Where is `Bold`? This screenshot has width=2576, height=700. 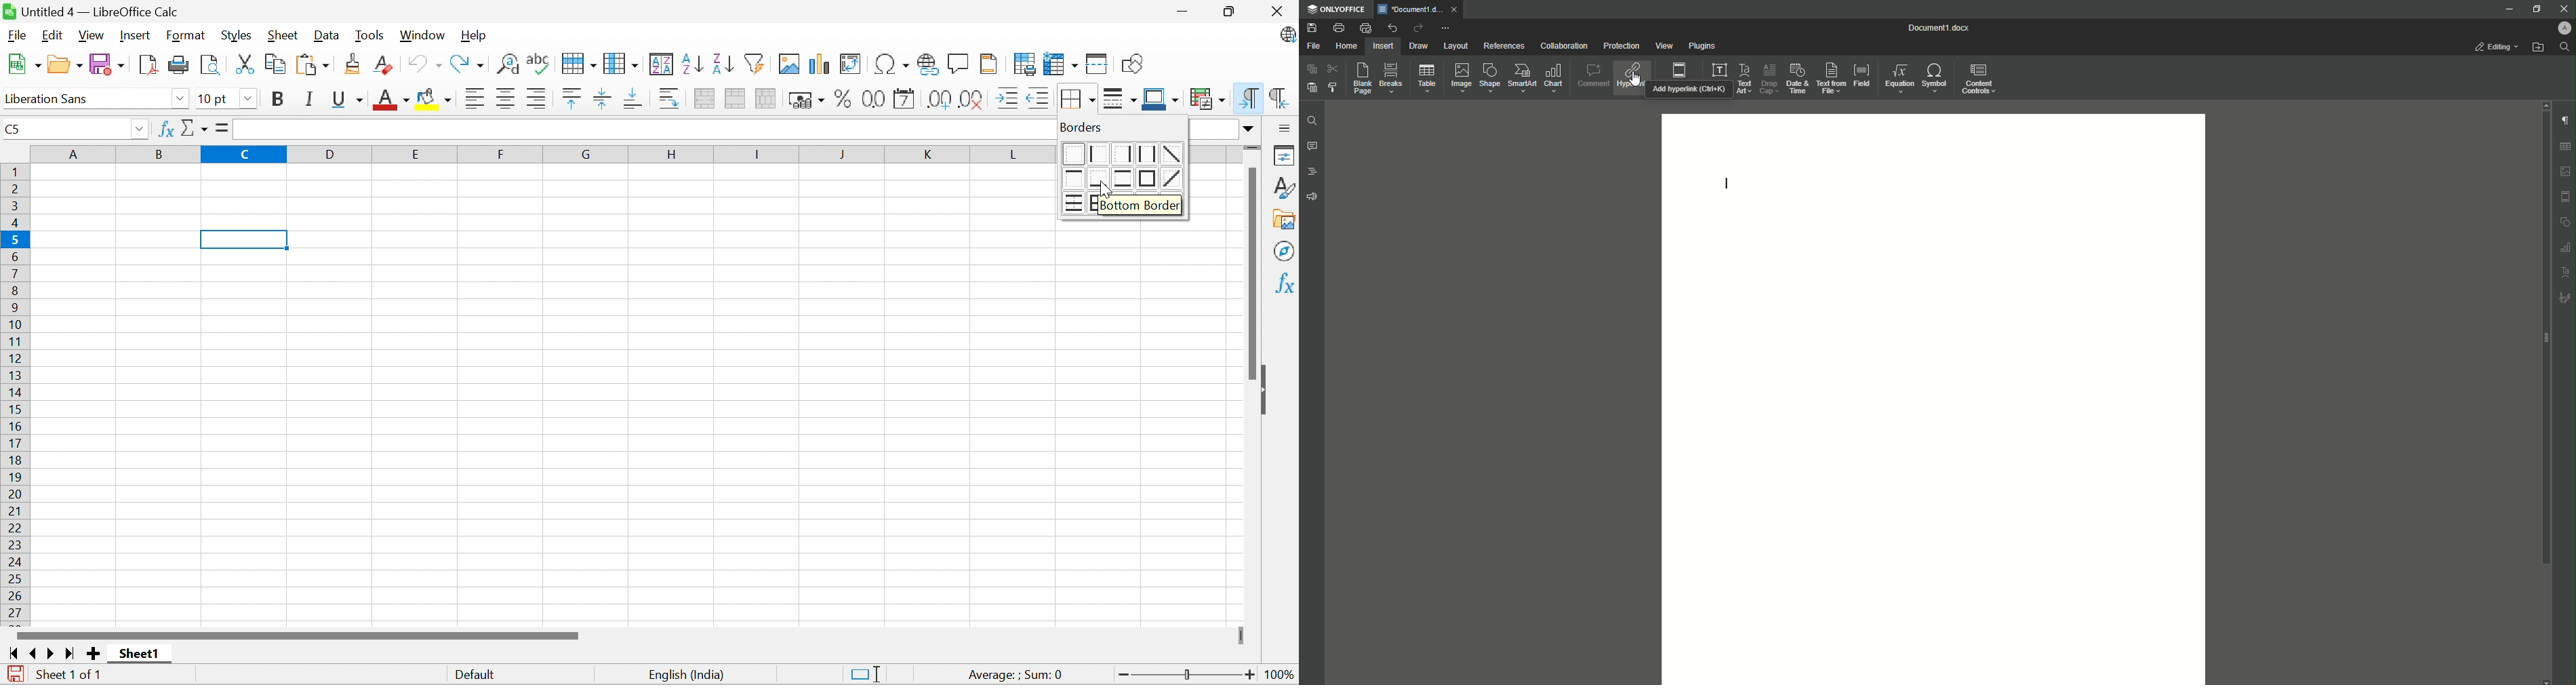
Bold is located at coordinates (277, 99).